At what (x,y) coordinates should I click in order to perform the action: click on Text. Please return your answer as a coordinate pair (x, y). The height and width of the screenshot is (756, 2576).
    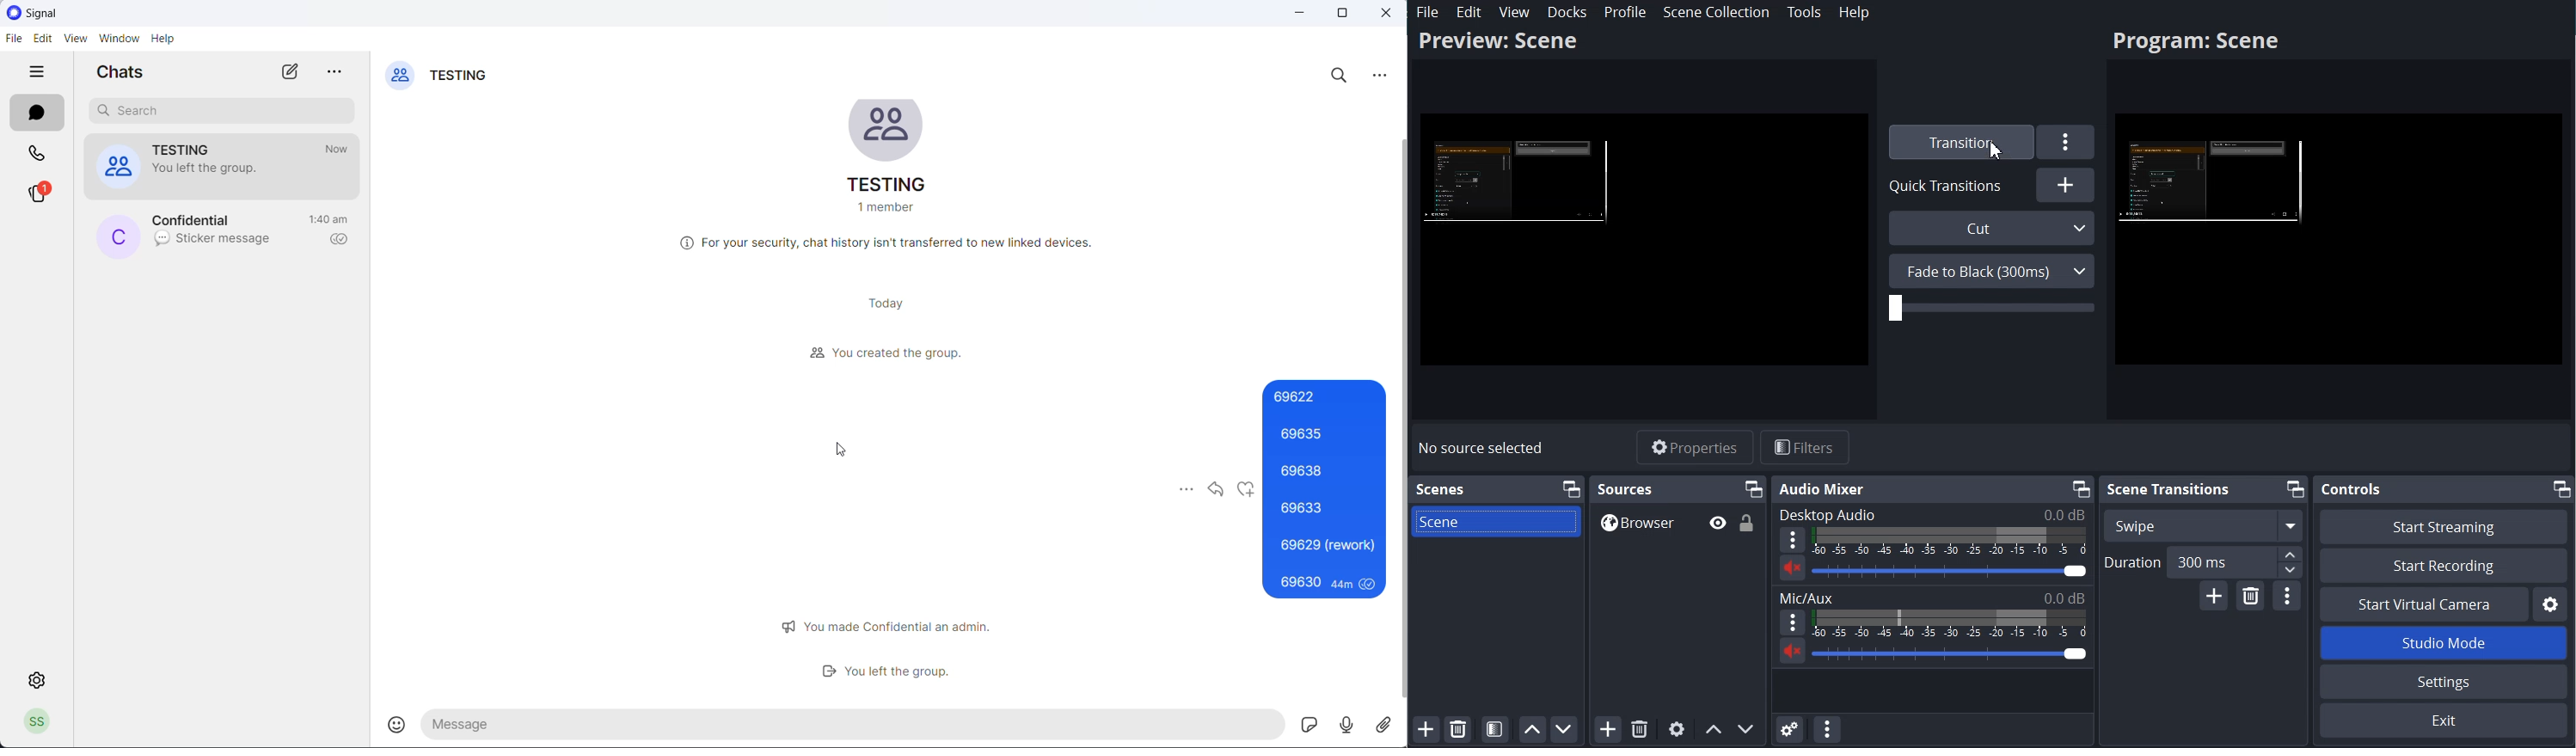
    Looking at the image, I should click on (1626, 488).